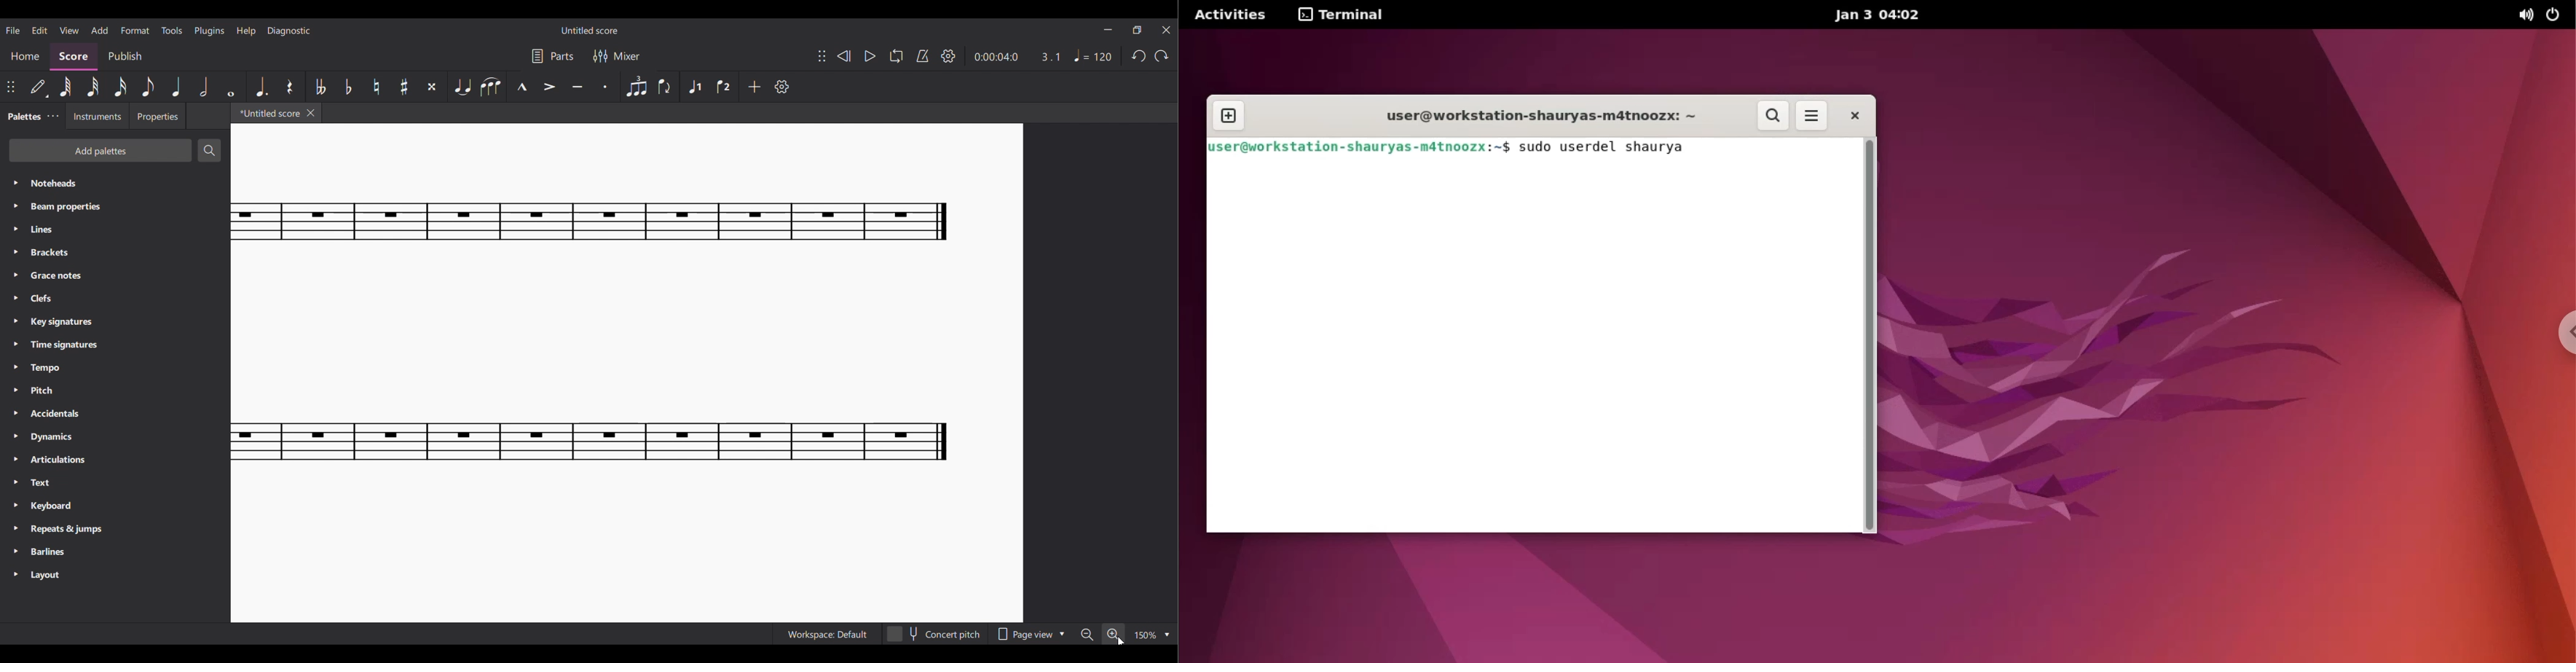  Describe the element at coordinates (695, 87) in the screenshot. I see `Voice 1` at that location.